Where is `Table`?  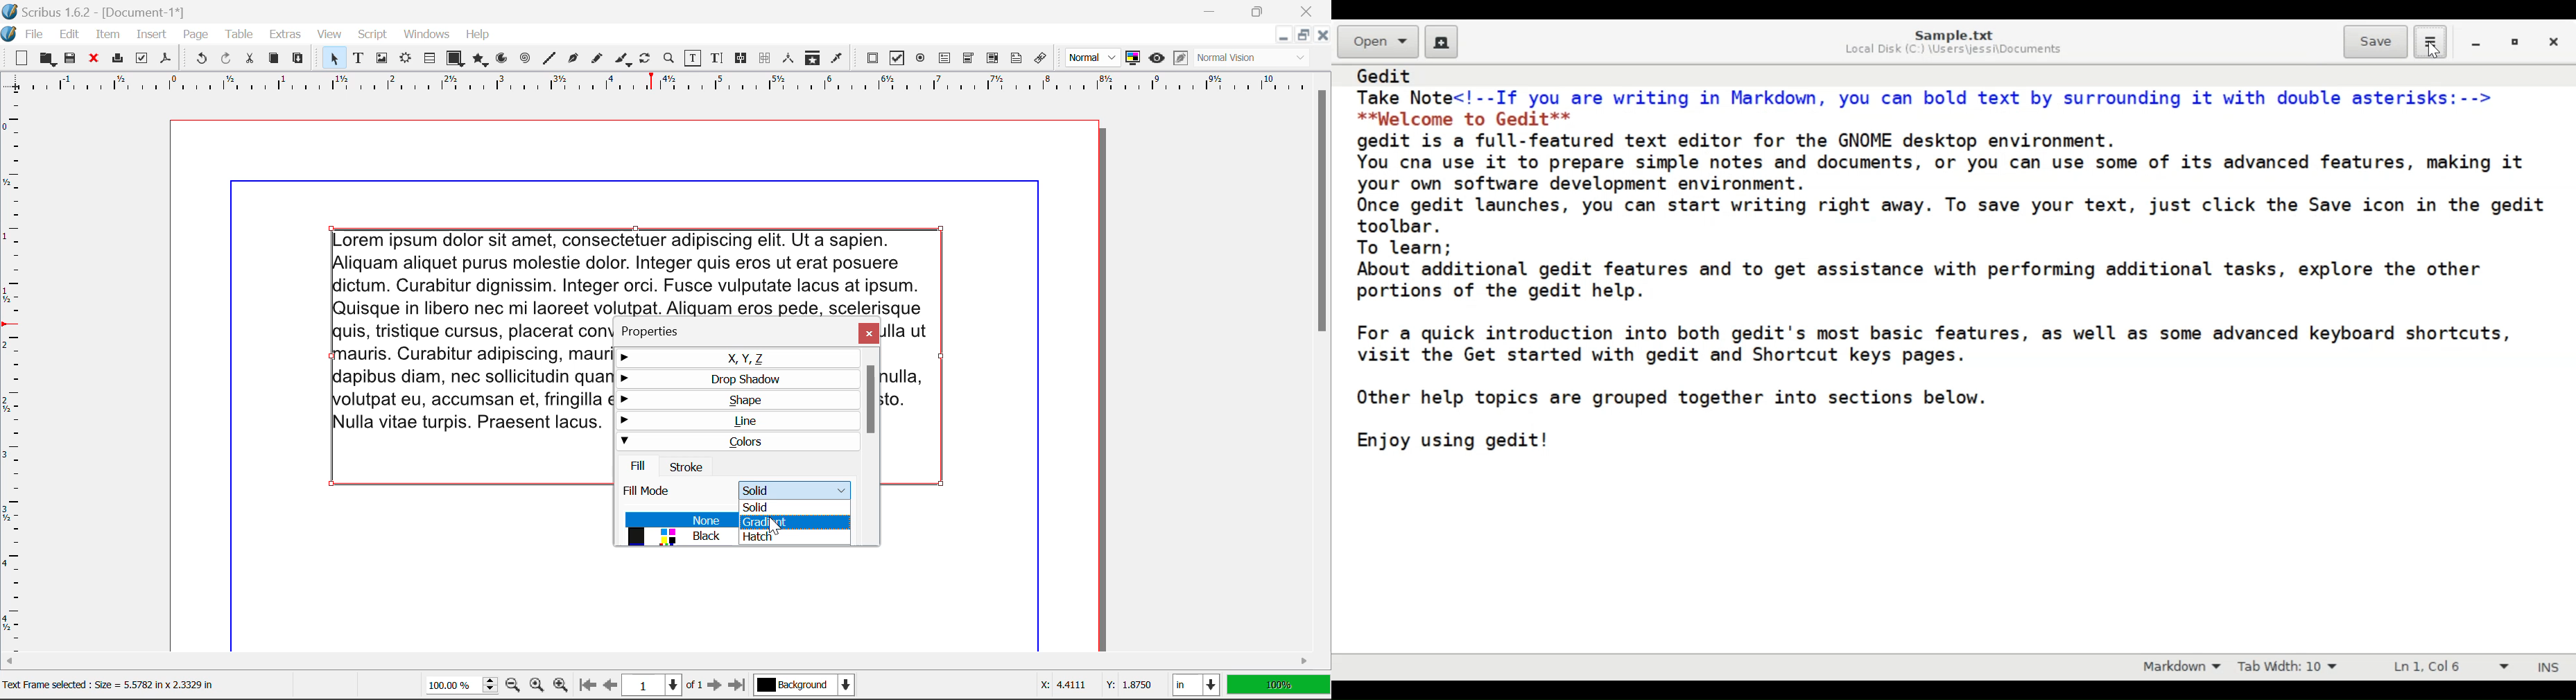
Table is located at coordinates (238, 35).